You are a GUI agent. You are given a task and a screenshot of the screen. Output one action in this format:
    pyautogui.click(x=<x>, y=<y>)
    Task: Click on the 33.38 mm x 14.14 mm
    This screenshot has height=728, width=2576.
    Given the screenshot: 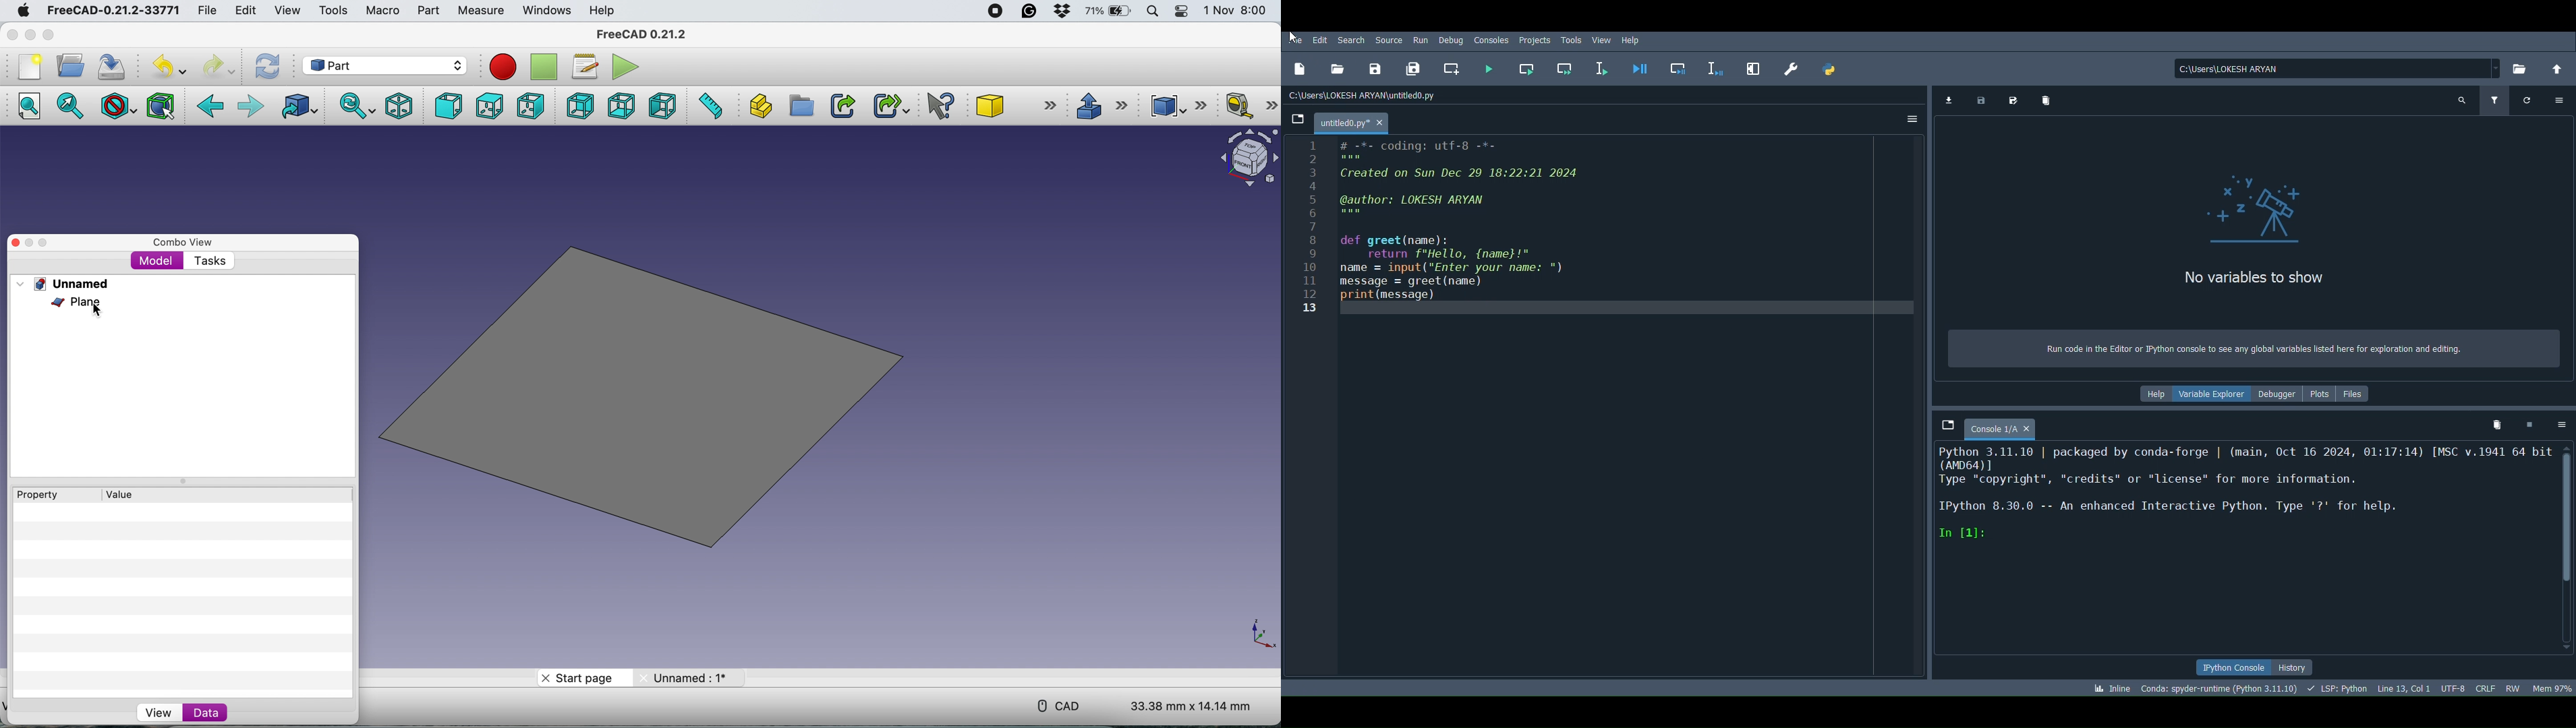 What is the action you would take?
    pyautogui.click(x=1195, y=707)
    